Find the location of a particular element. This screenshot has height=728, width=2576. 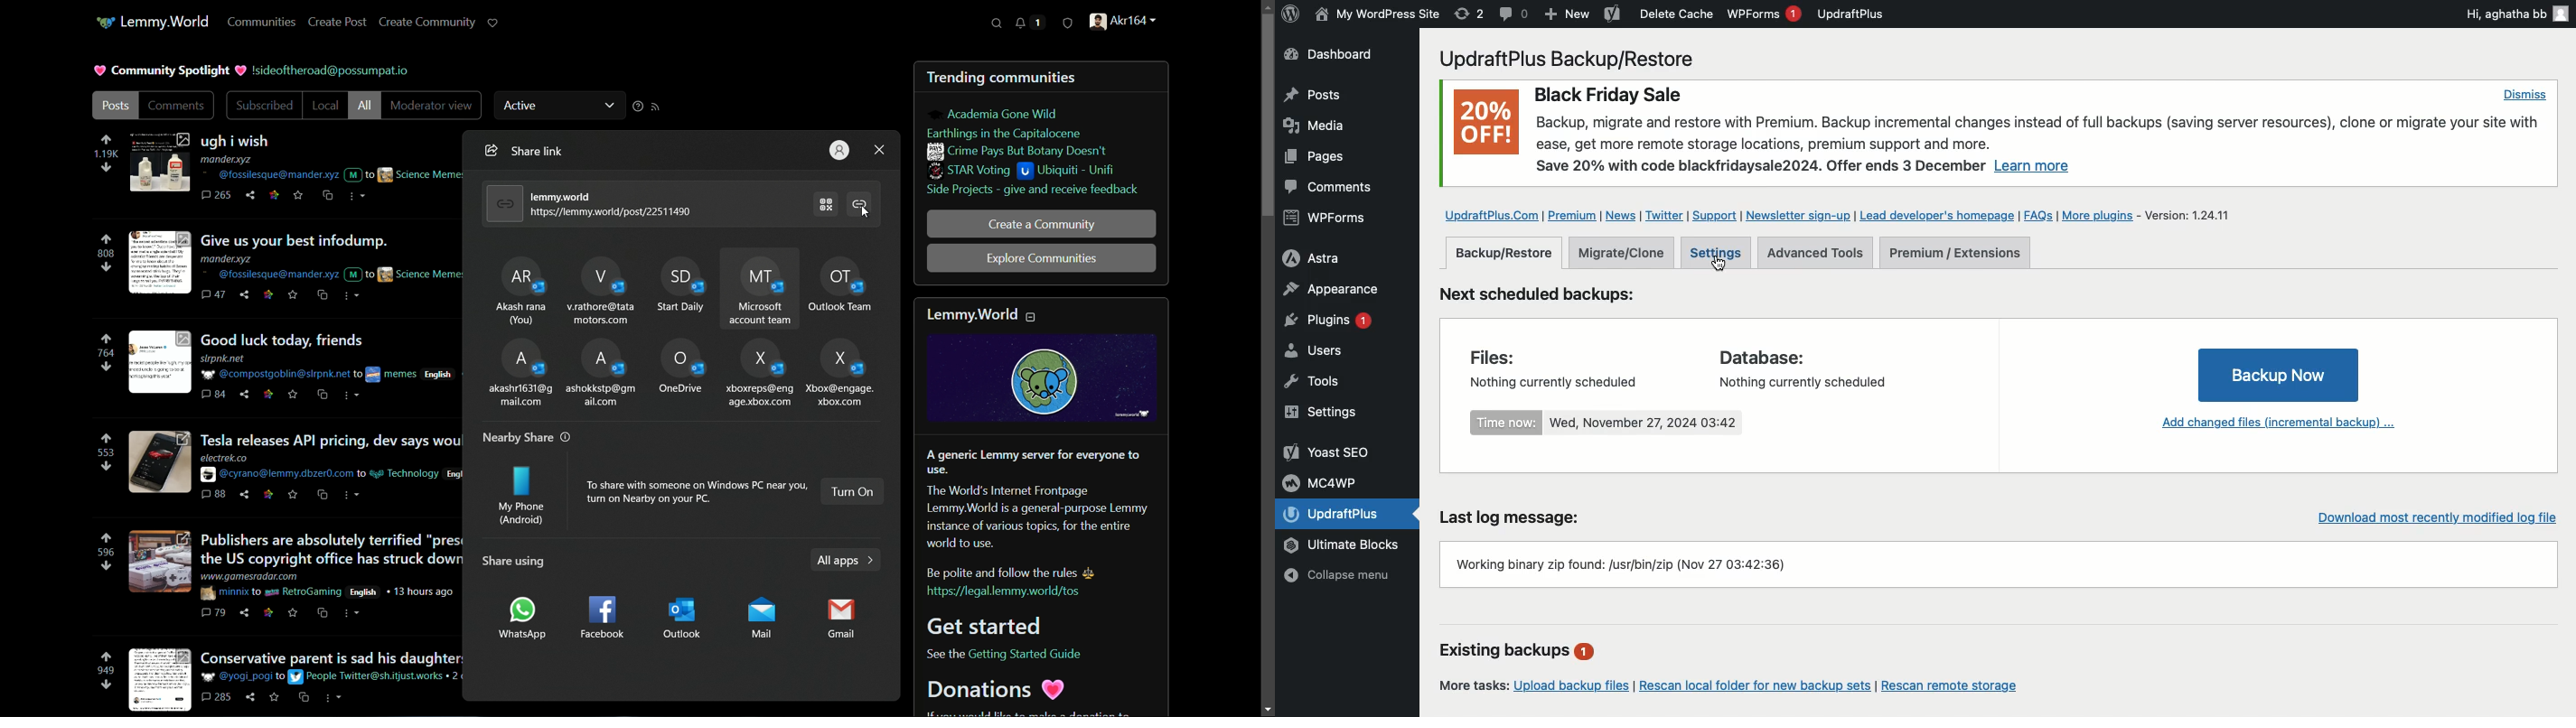

cross psot is located at coordinates (324, 394).